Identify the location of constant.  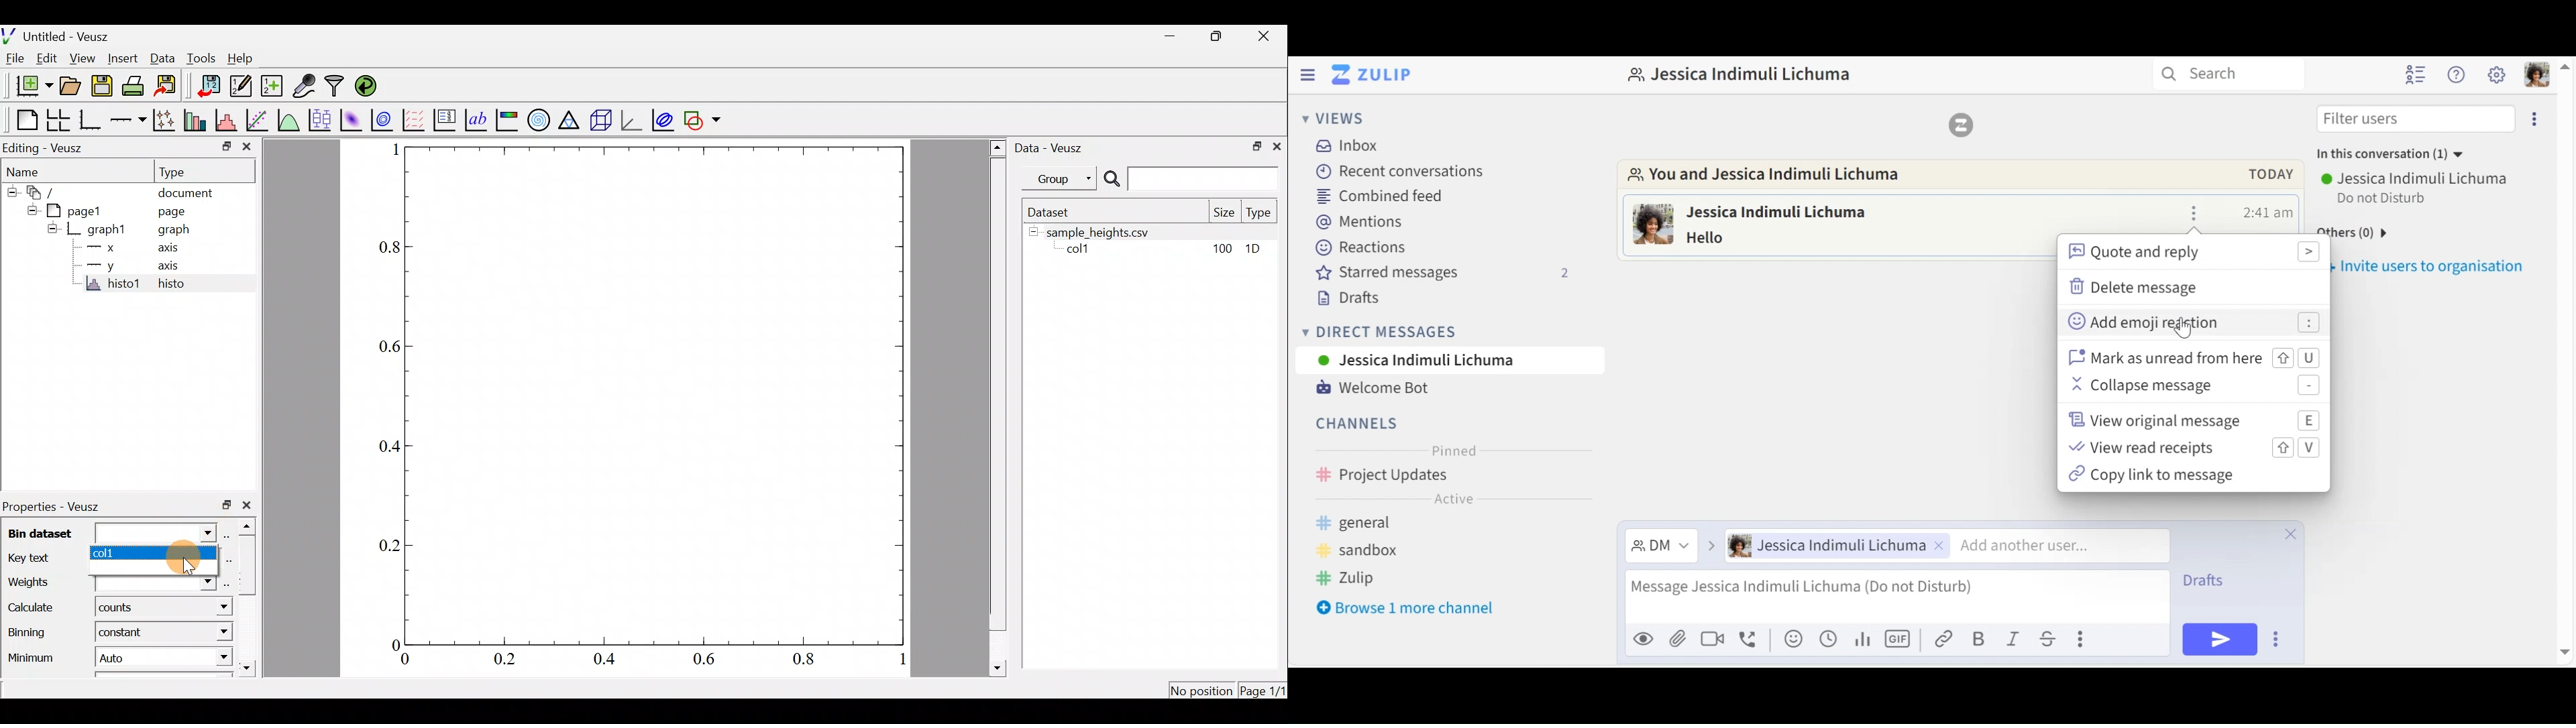
(127, 636).